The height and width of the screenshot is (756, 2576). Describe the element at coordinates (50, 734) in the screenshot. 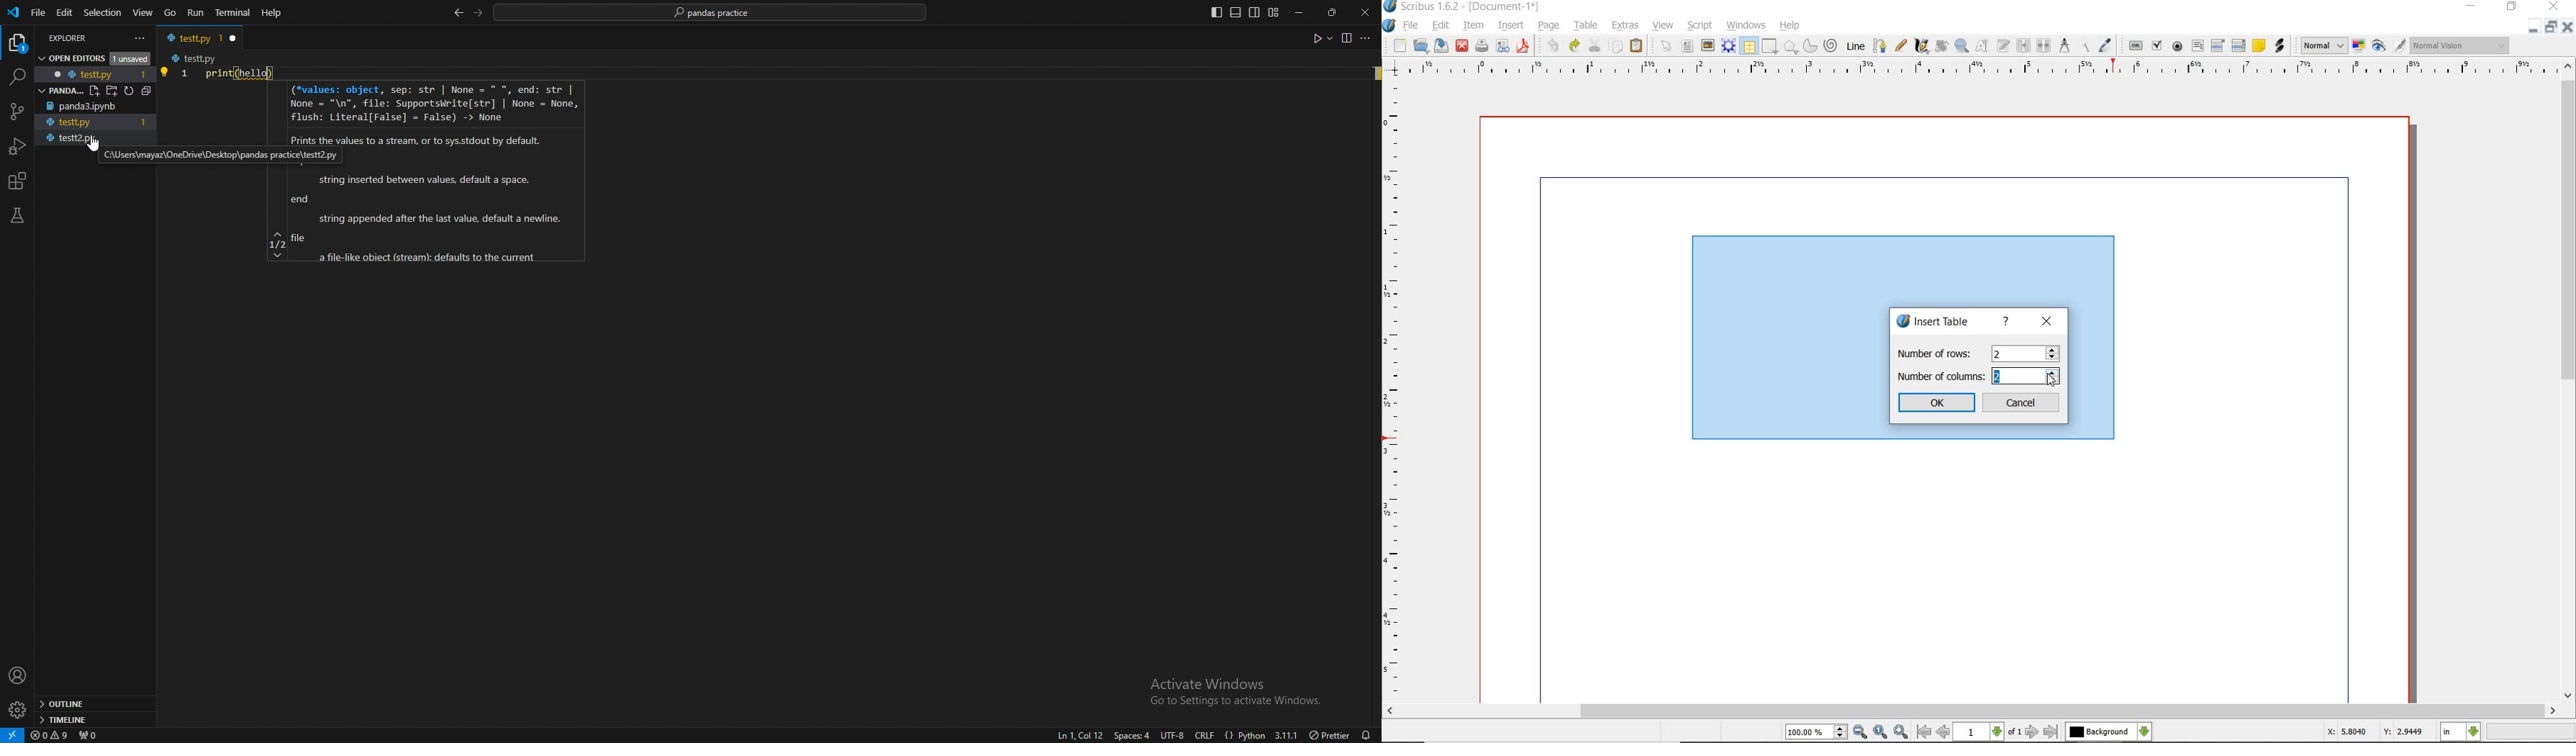

I see `warnings` at that location.